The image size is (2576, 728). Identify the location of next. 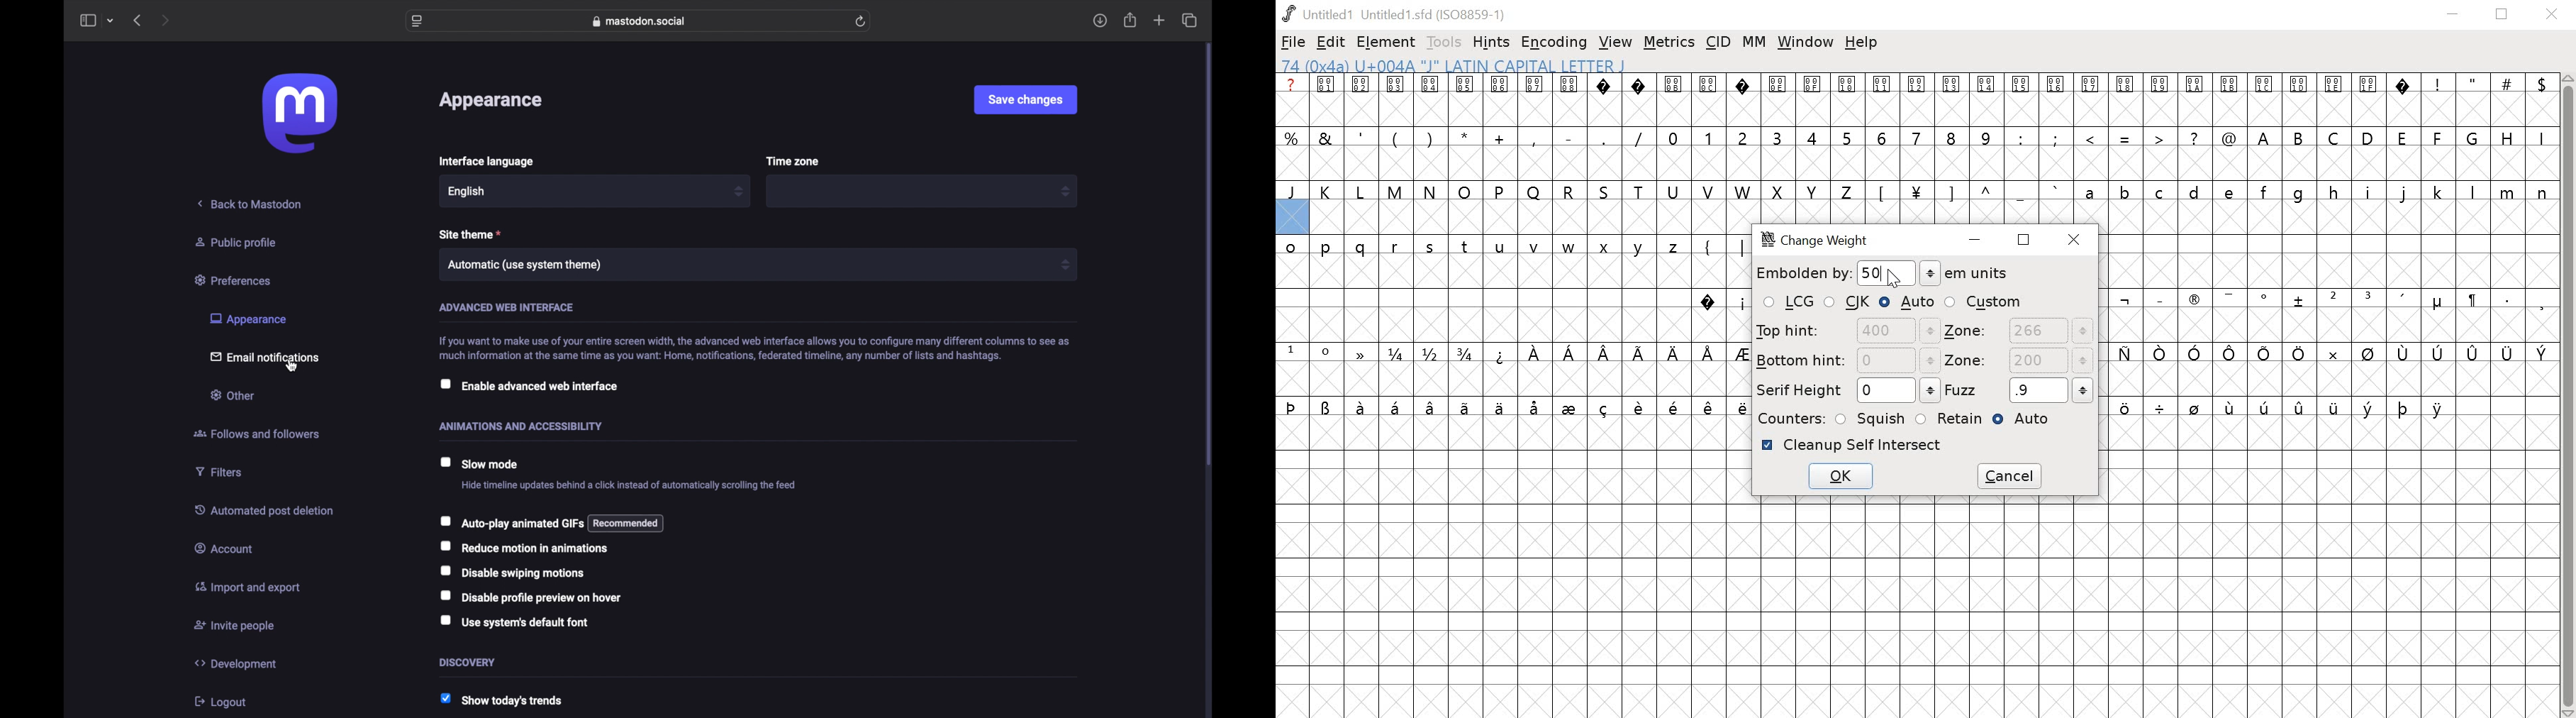
(167, 20).